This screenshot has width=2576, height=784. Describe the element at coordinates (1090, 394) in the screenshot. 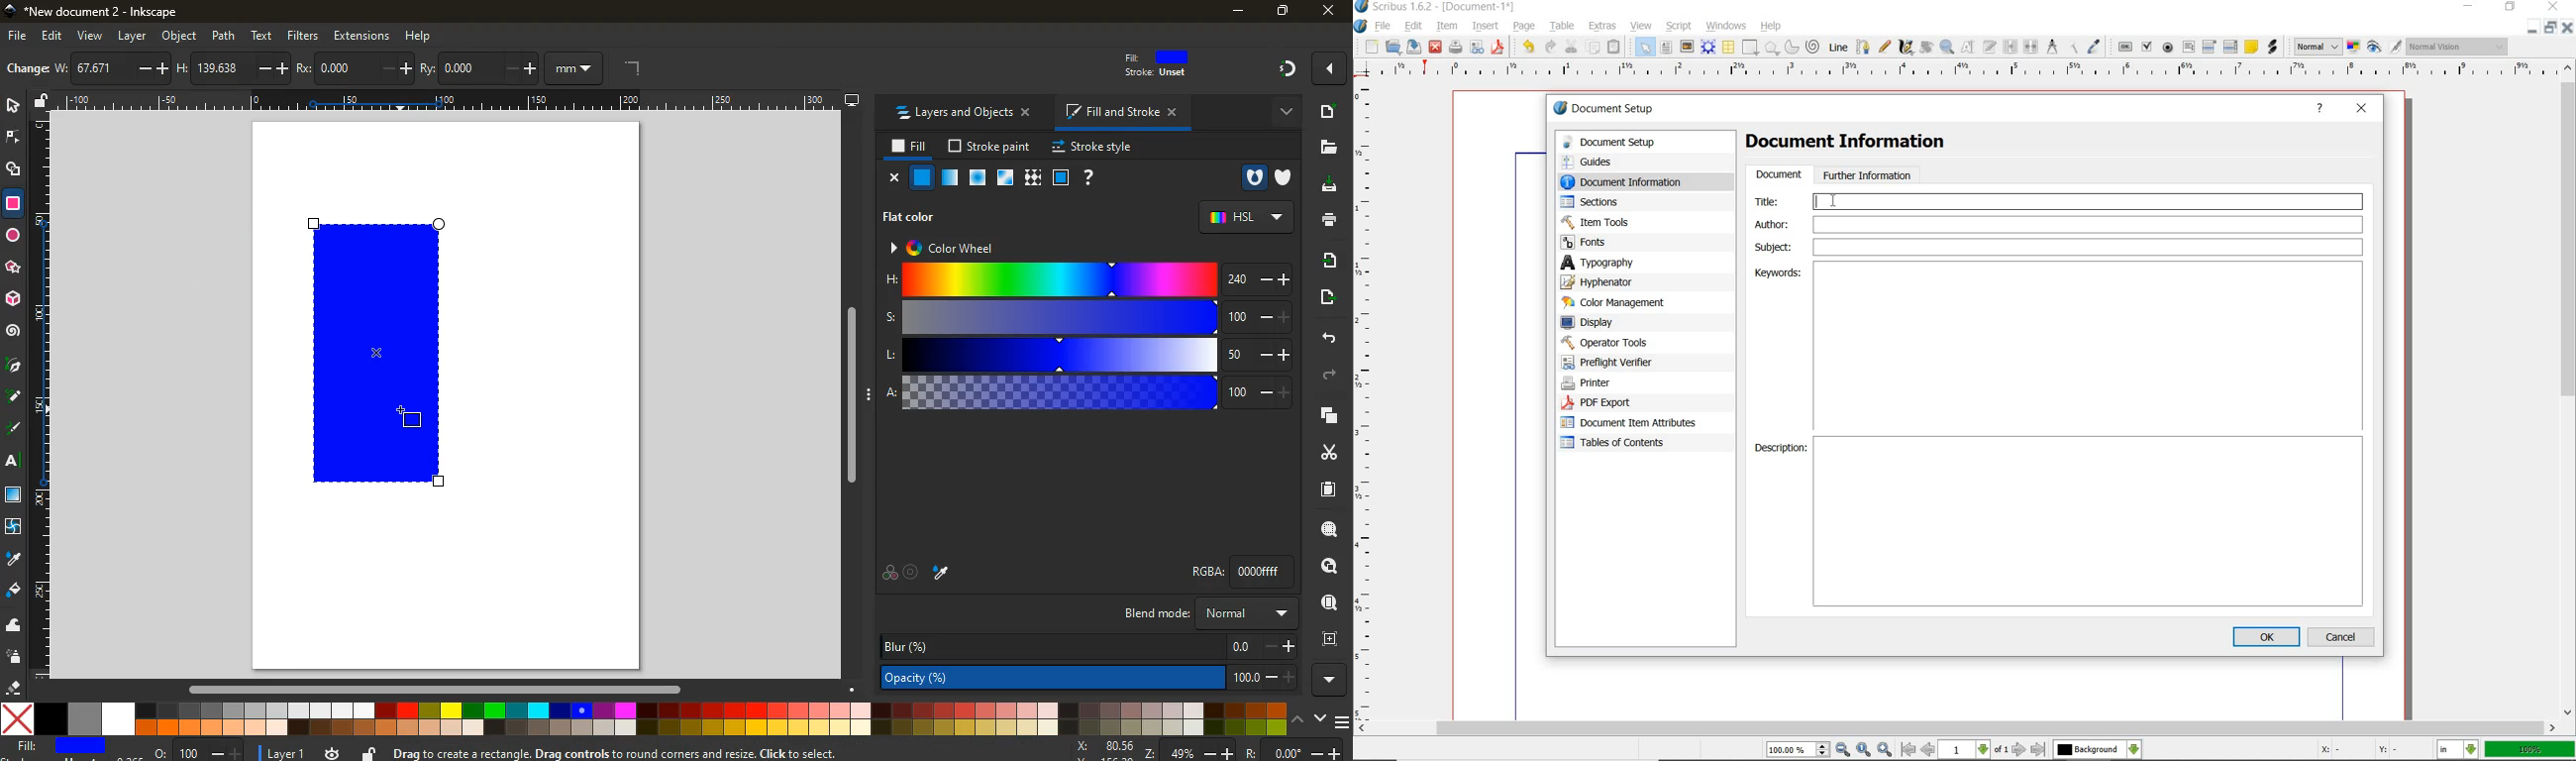

I see `a` at that location.